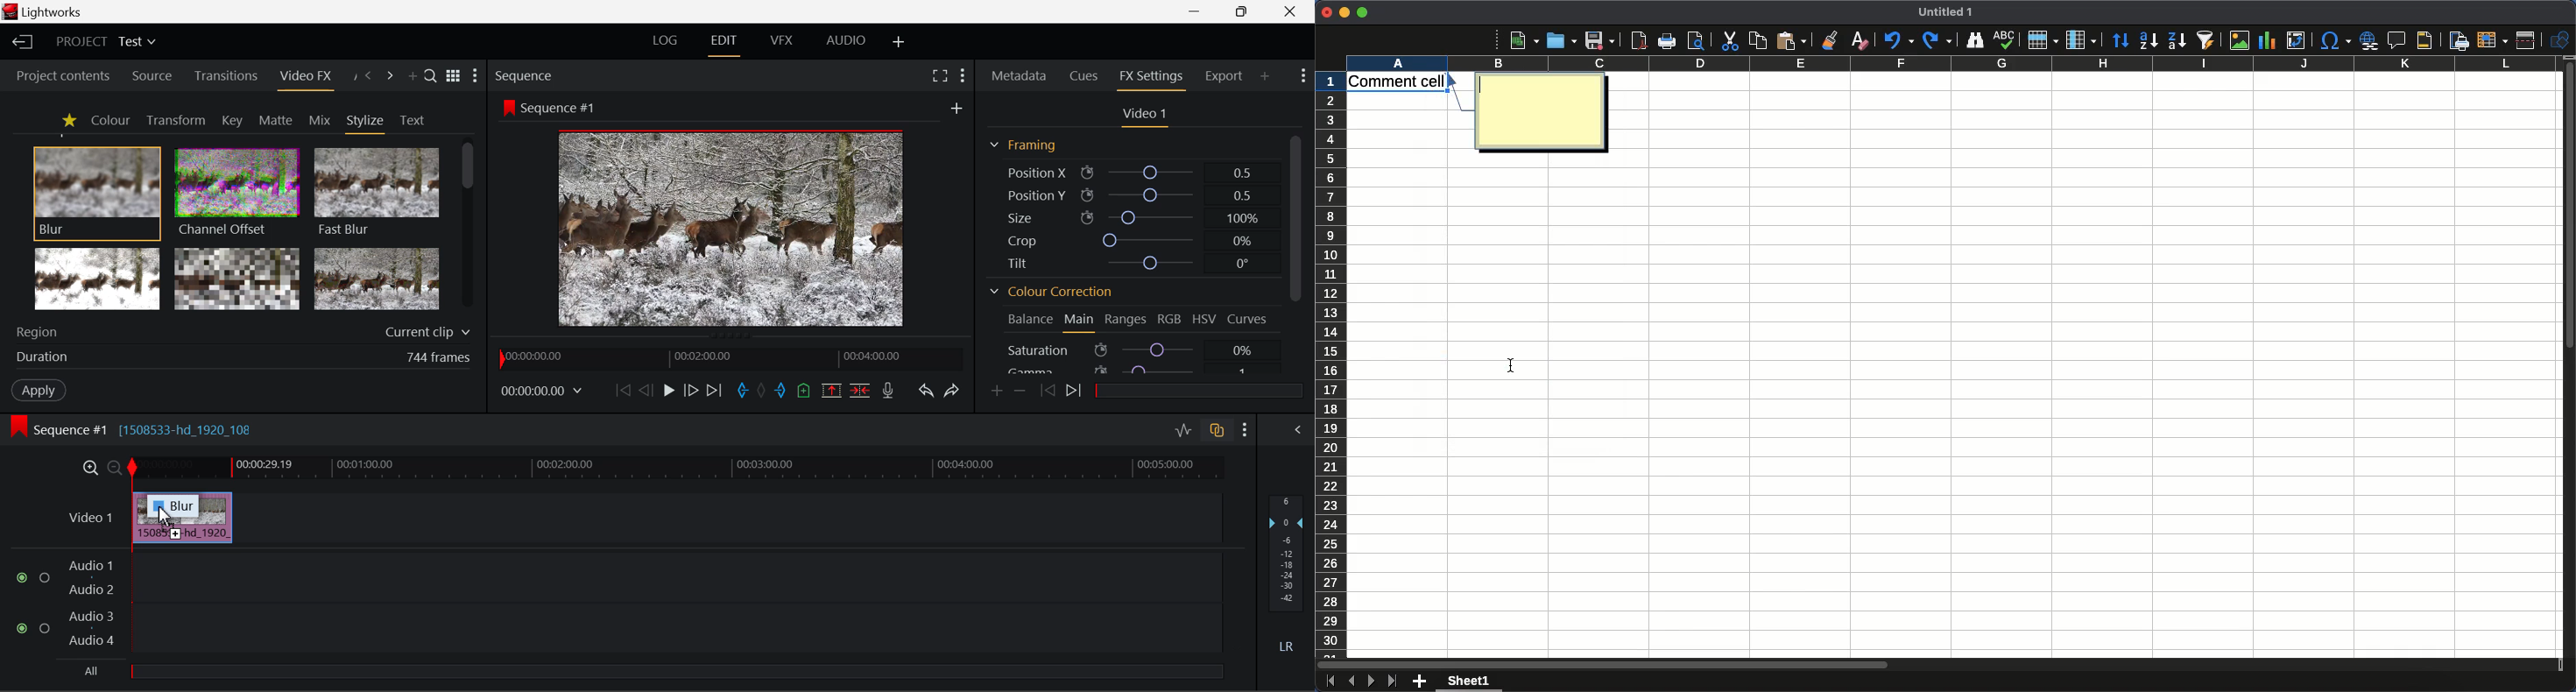  Describe the element at coordinates (1150, 78) in the screenshot. I see `FX Settings Panel Open` at that location.